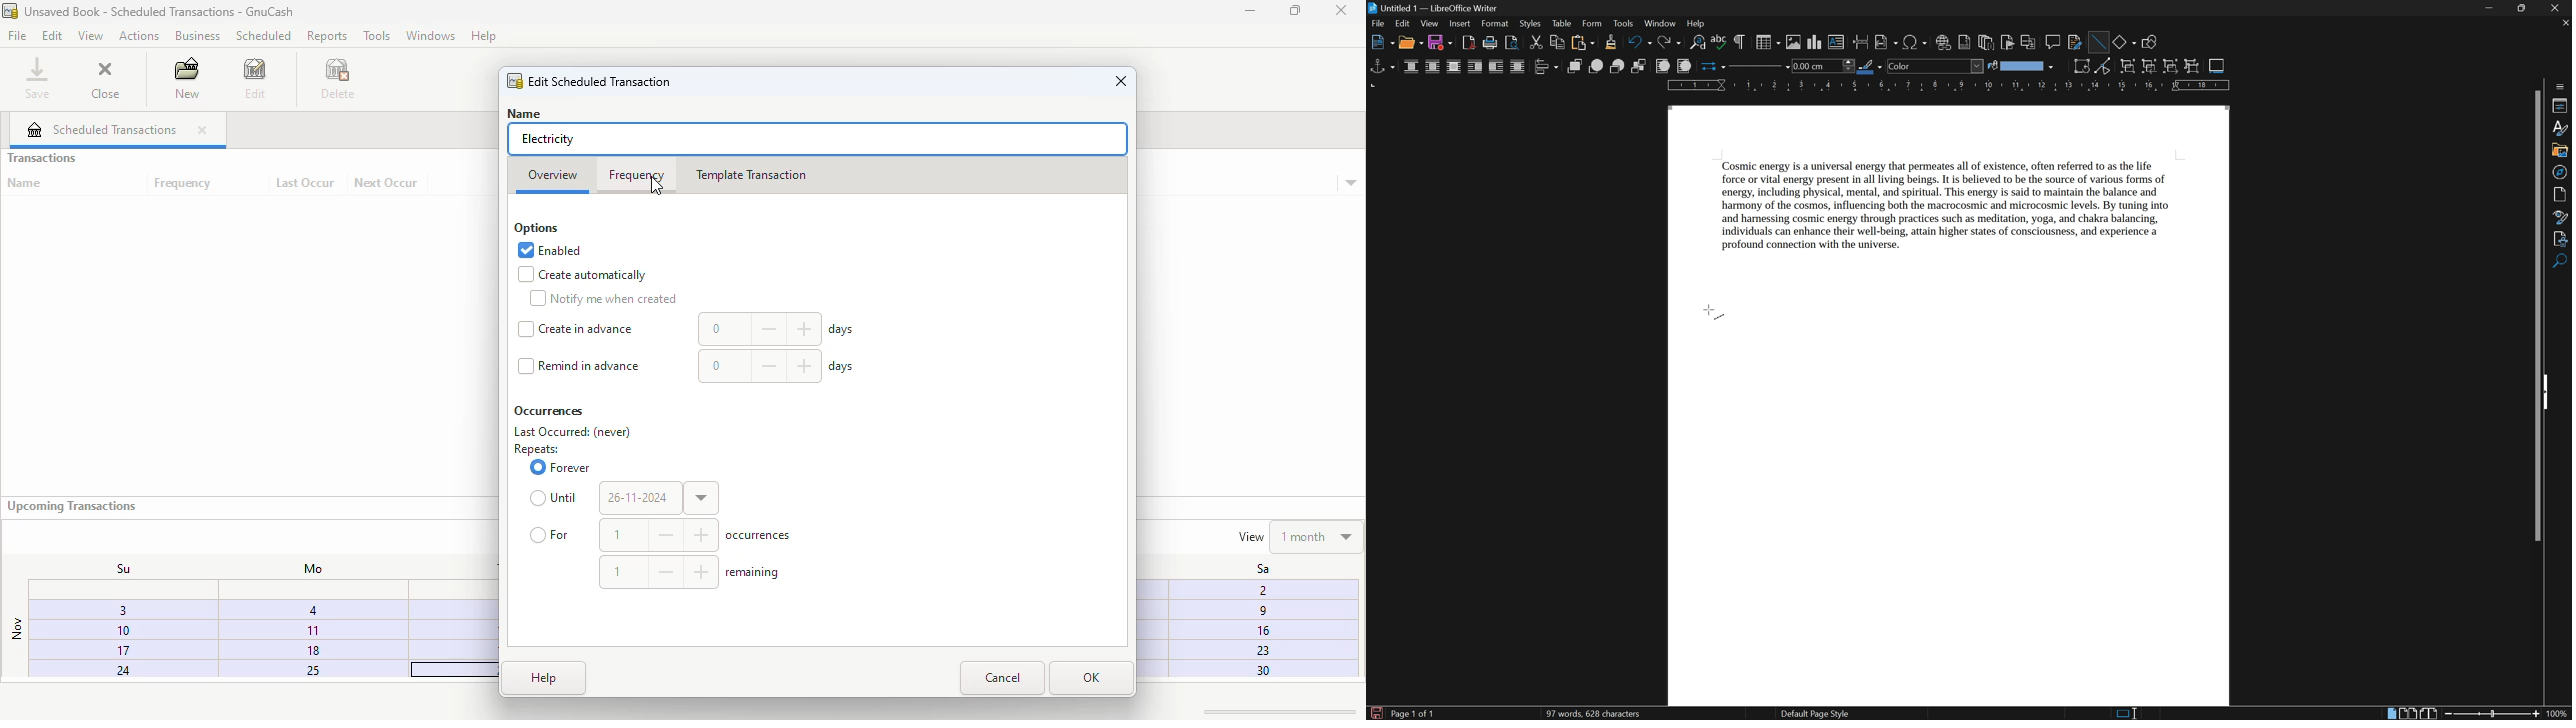  I want to click on insert footnote, so click(1964, 43).